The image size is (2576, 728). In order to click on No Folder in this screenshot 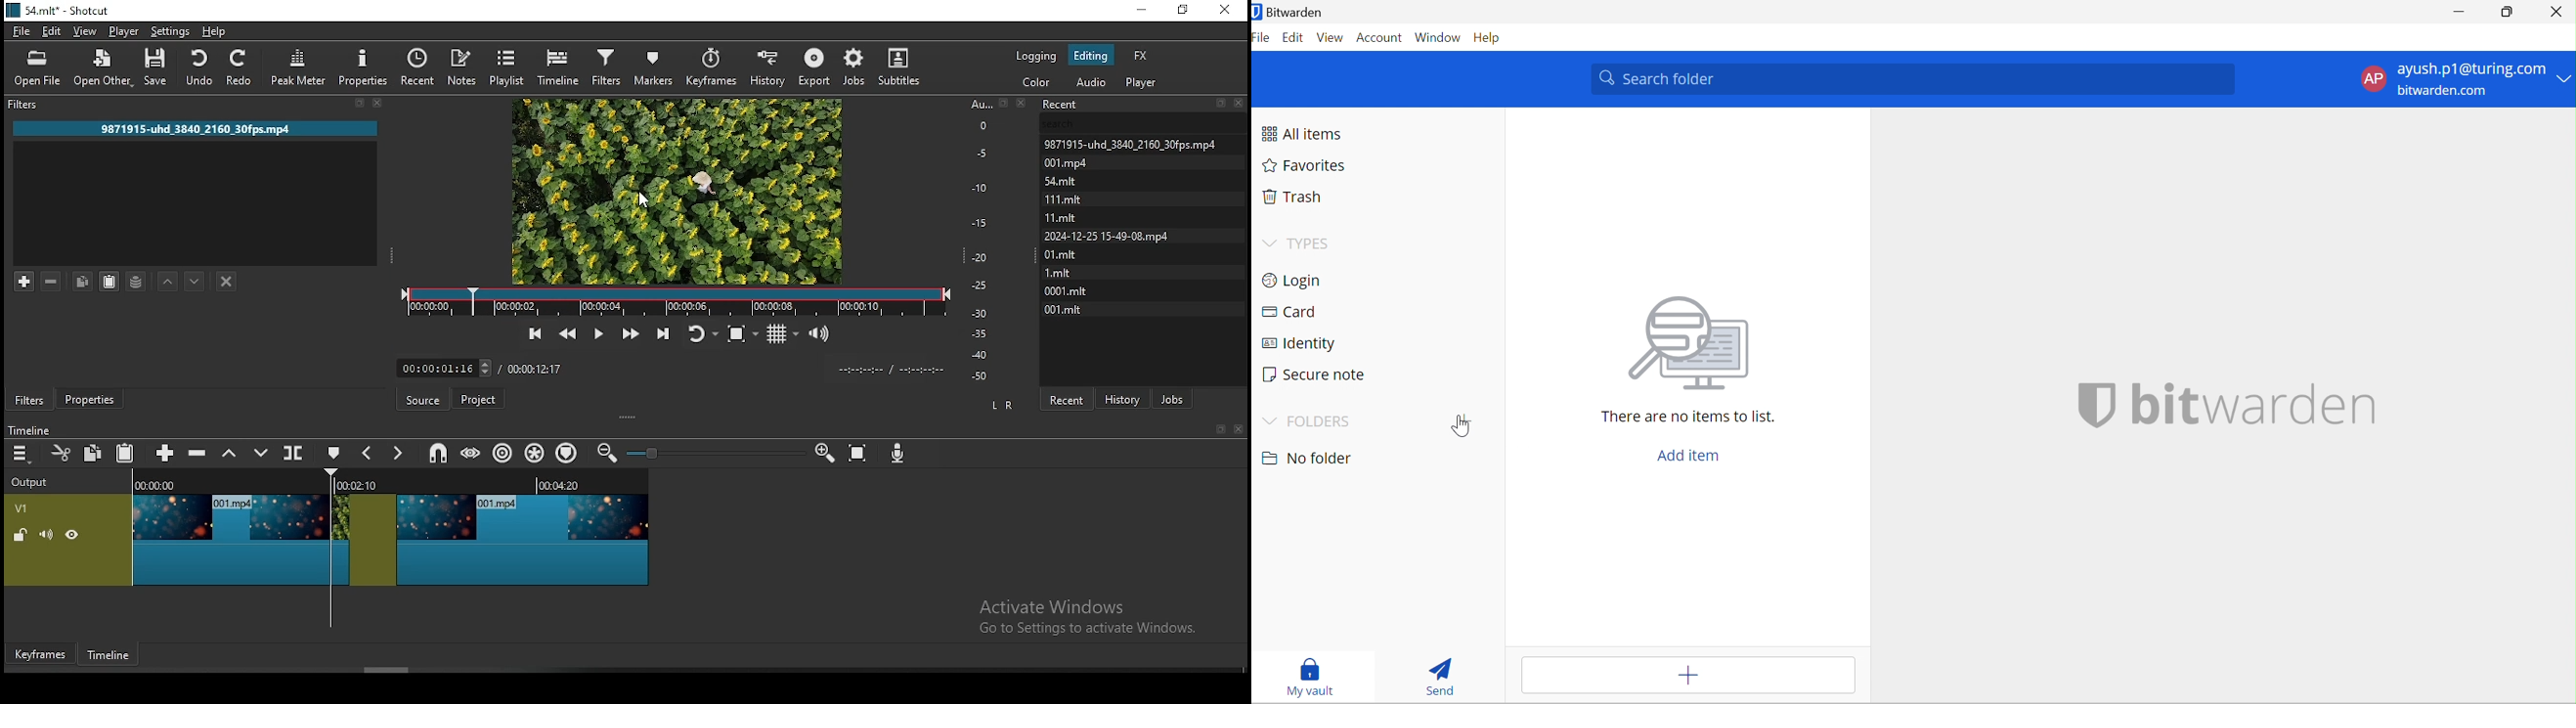, I will do `click(1312, 459)`.